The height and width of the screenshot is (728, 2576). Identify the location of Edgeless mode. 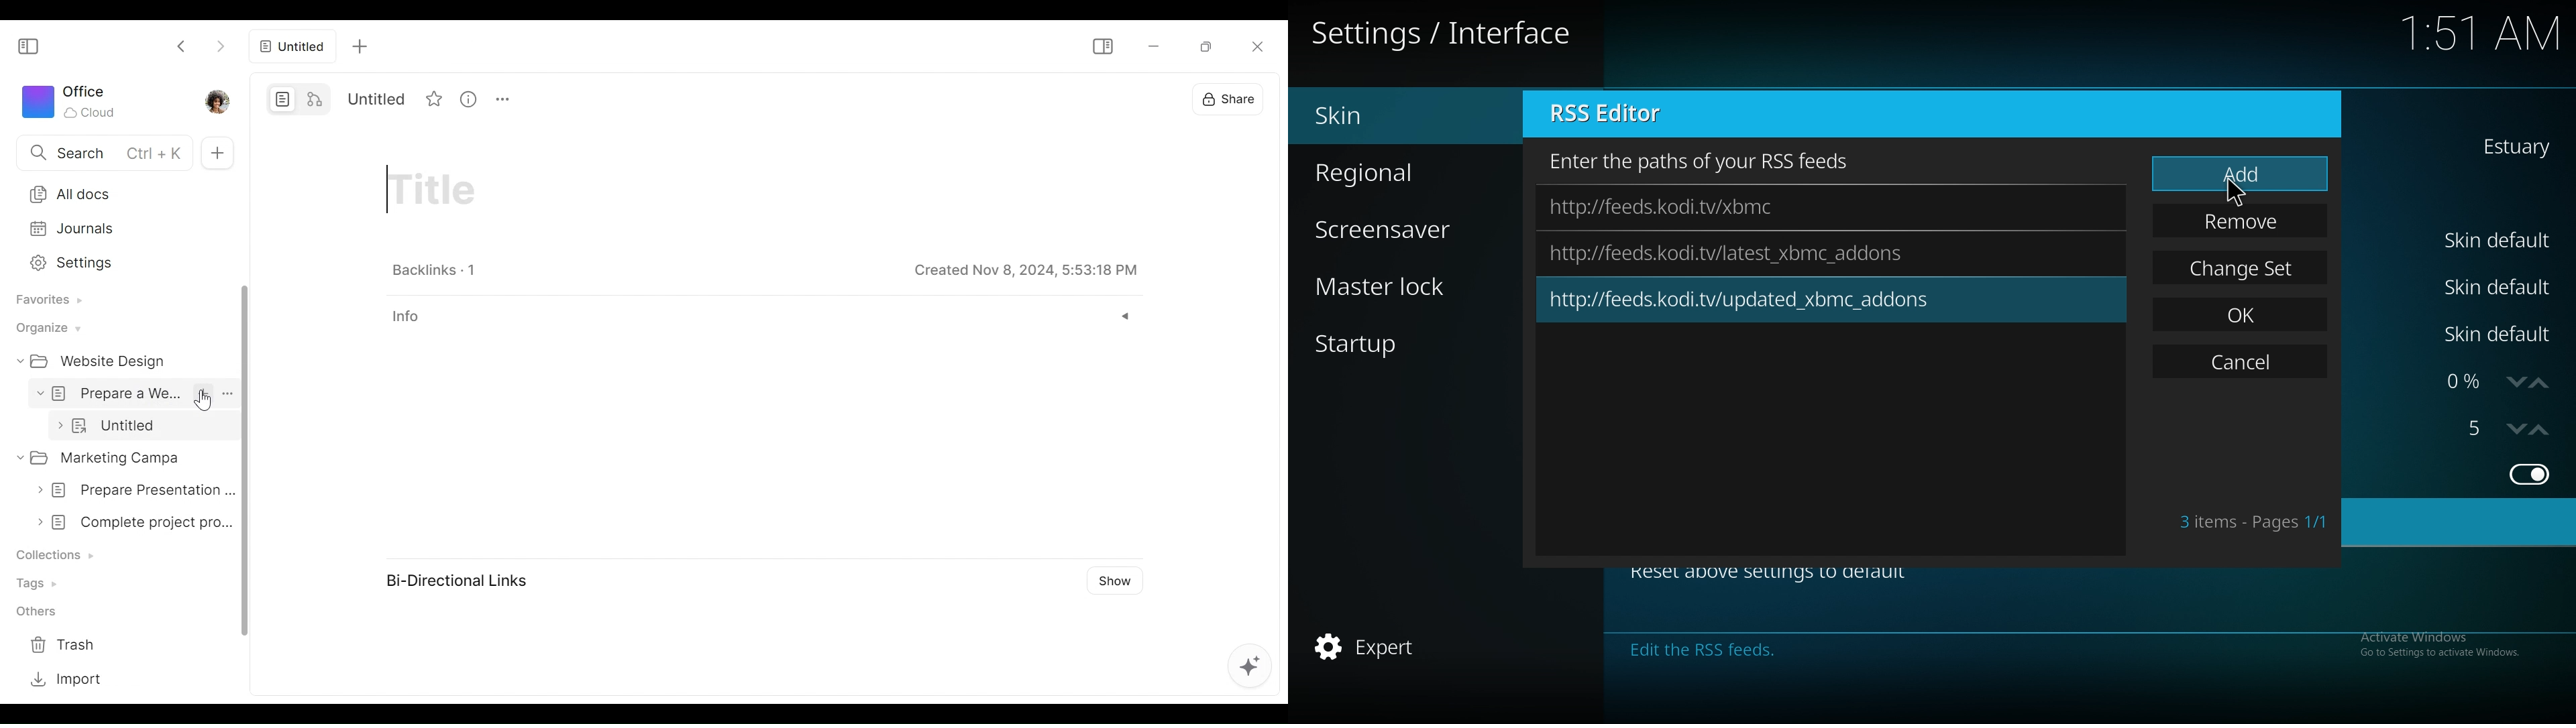
(317, 100).